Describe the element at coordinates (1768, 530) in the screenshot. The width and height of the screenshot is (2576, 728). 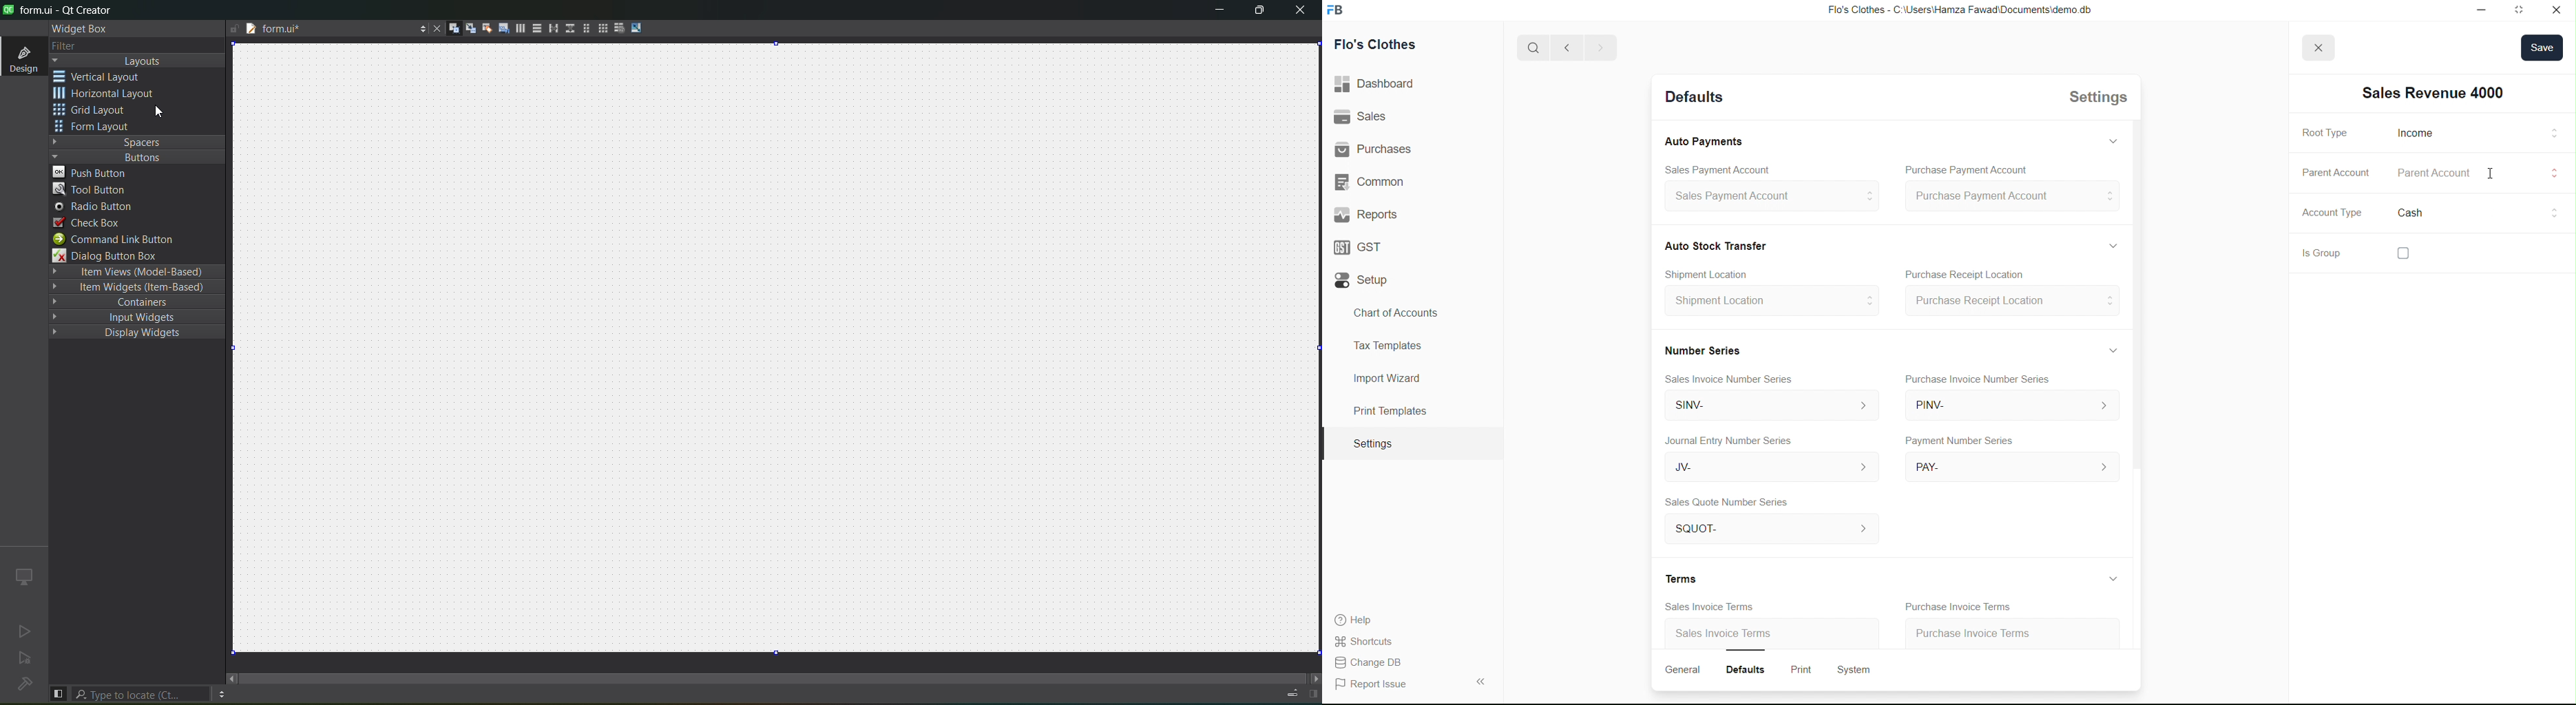
I see `SQuOT- >` at that location.